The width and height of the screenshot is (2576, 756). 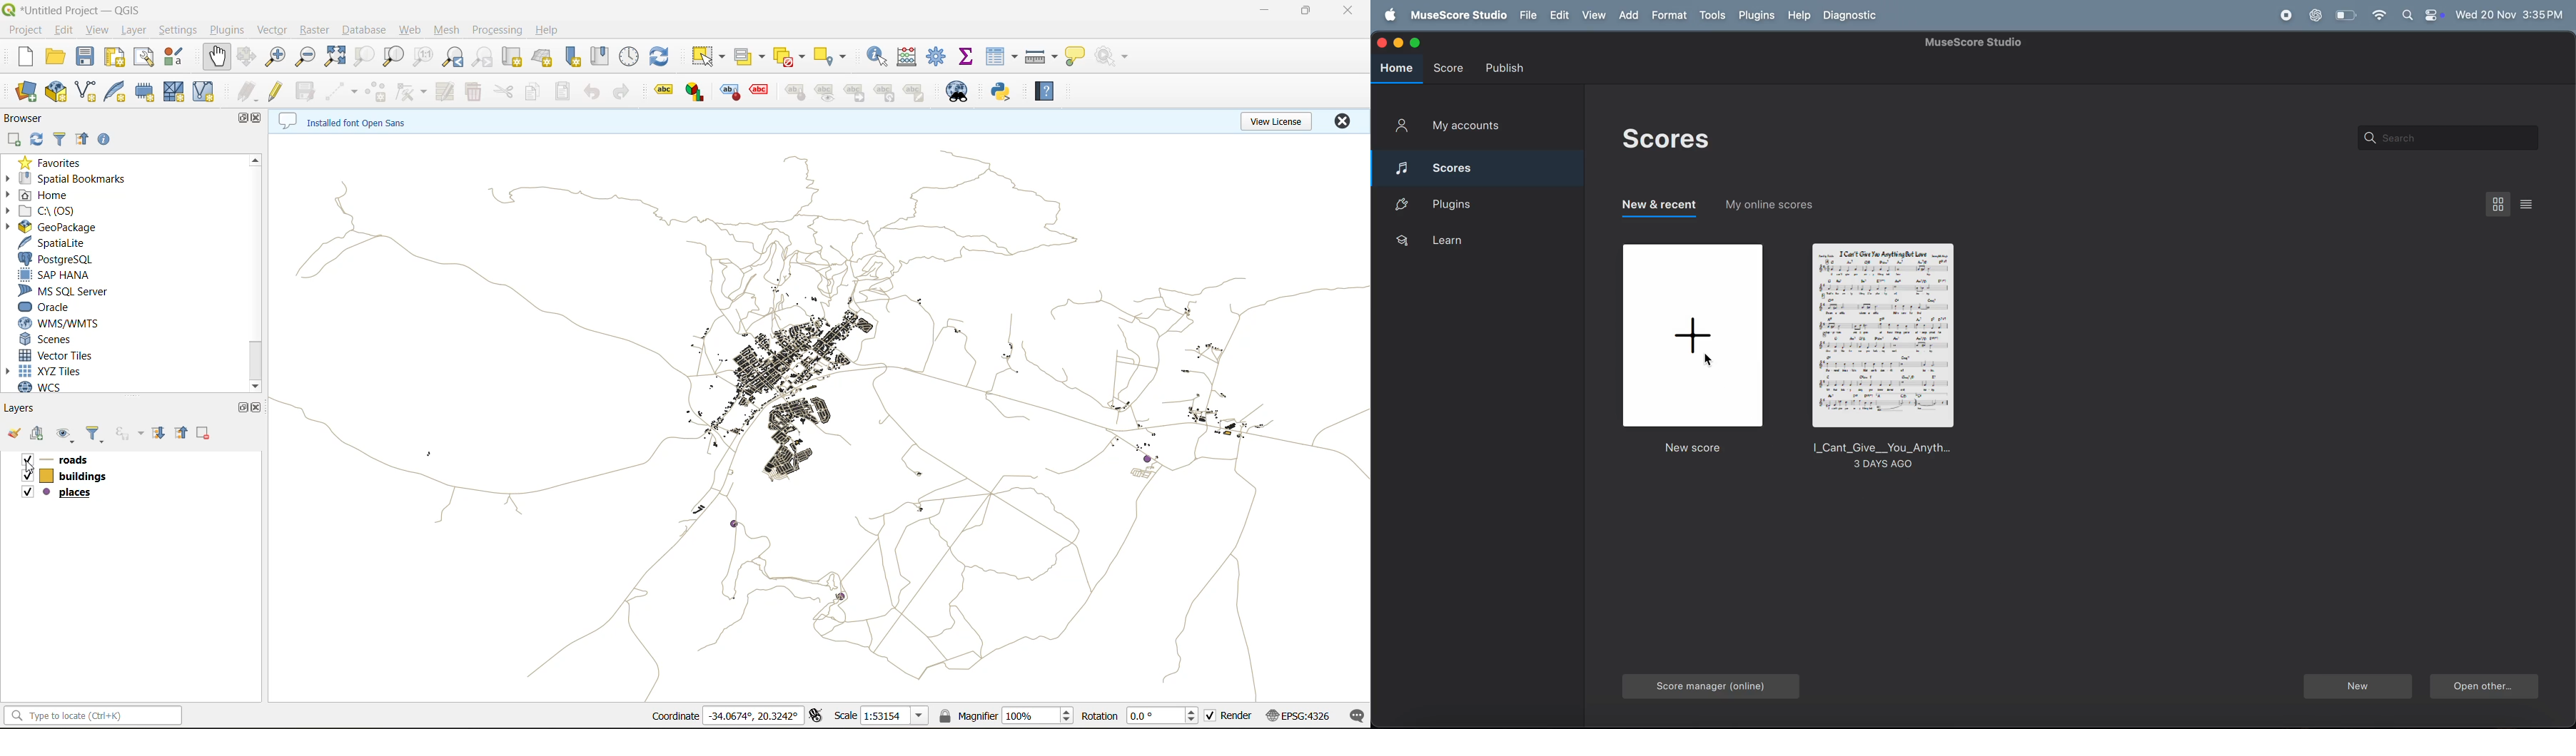 I want to click on modify, so click(x=448, y=91).